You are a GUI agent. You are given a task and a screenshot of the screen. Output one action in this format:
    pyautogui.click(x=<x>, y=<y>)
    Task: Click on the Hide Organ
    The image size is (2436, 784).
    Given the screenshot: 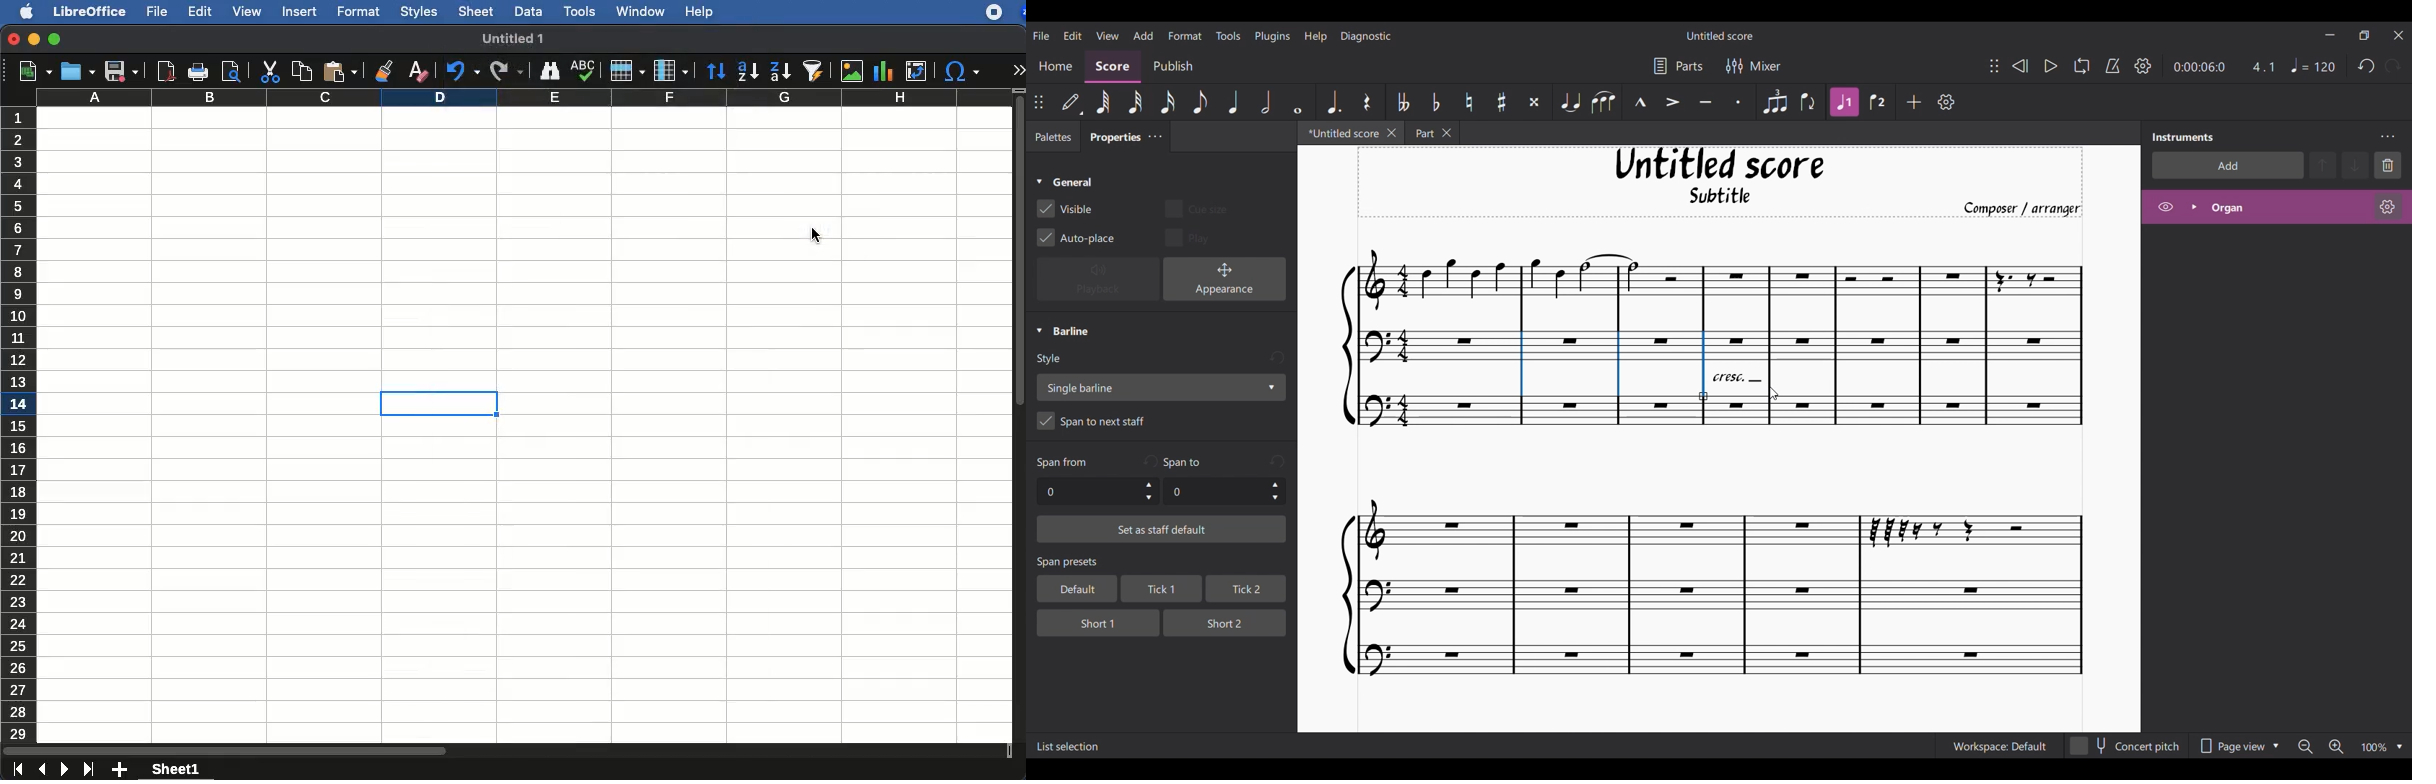 What is the action you would take?
    pyautogui.click(x=2166, y=207)
    